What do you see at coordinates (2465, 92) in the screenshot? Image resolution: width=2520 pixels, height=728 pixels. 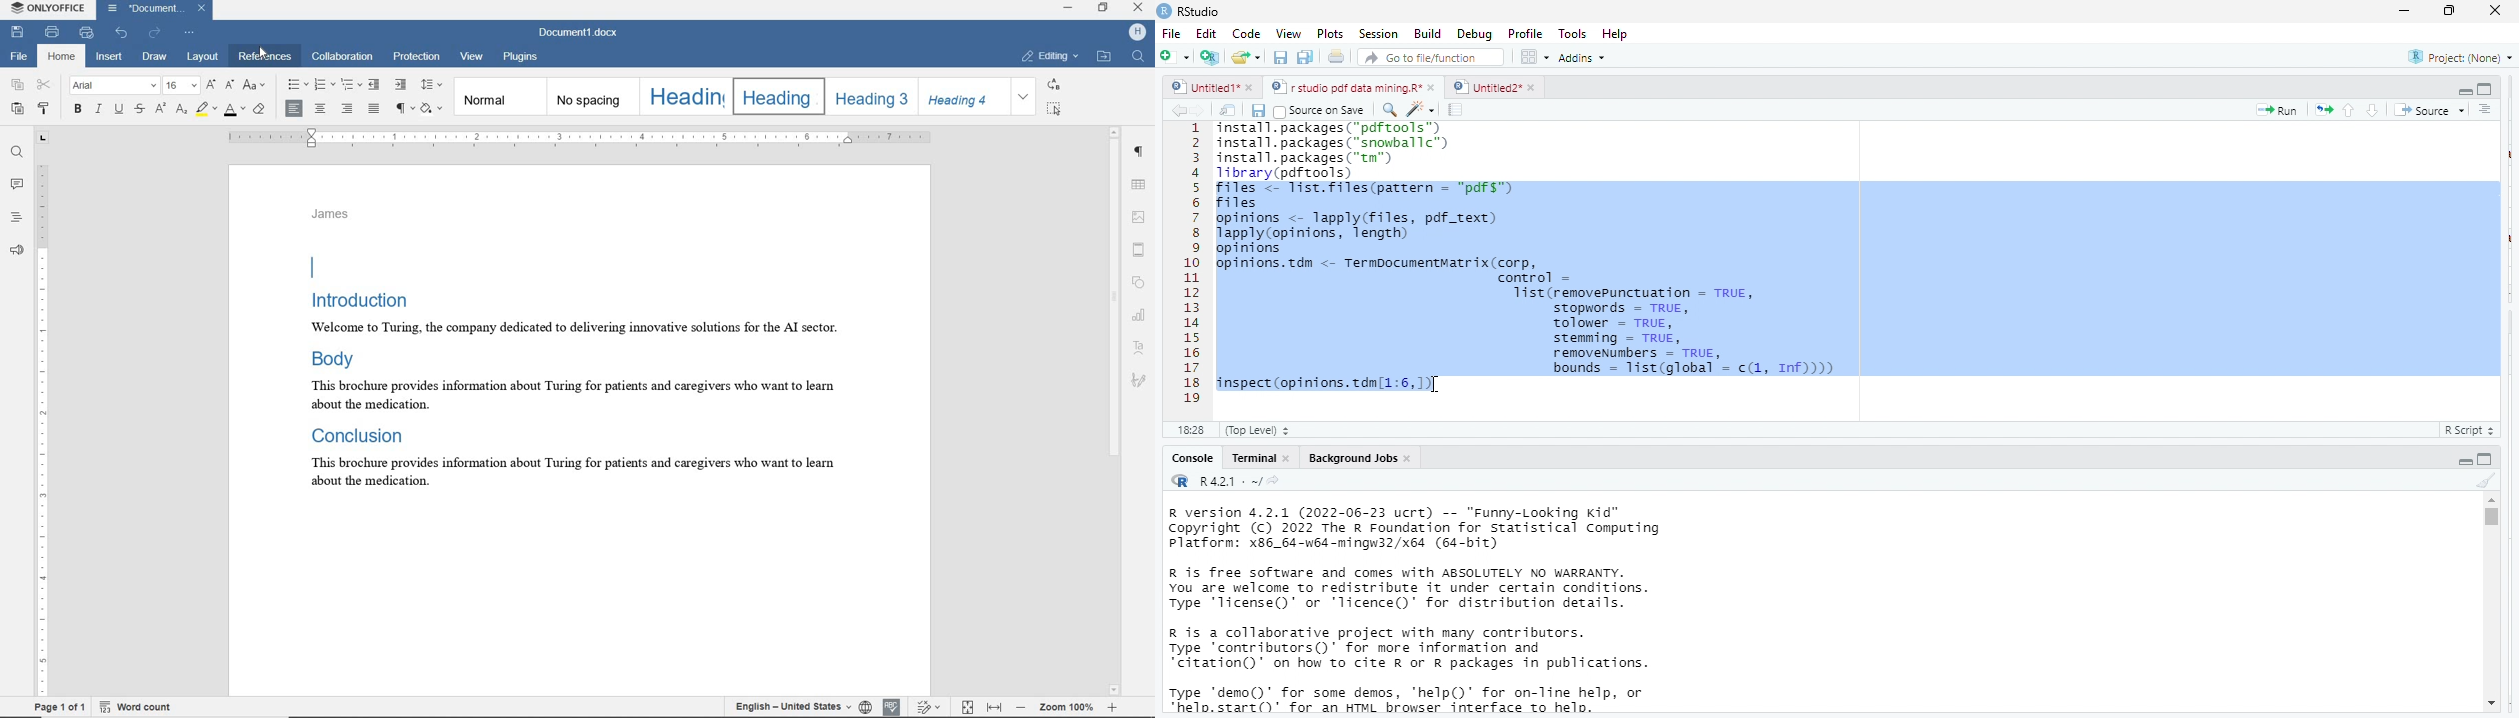 I see `hide r script` at bounding box center [2465, 92].